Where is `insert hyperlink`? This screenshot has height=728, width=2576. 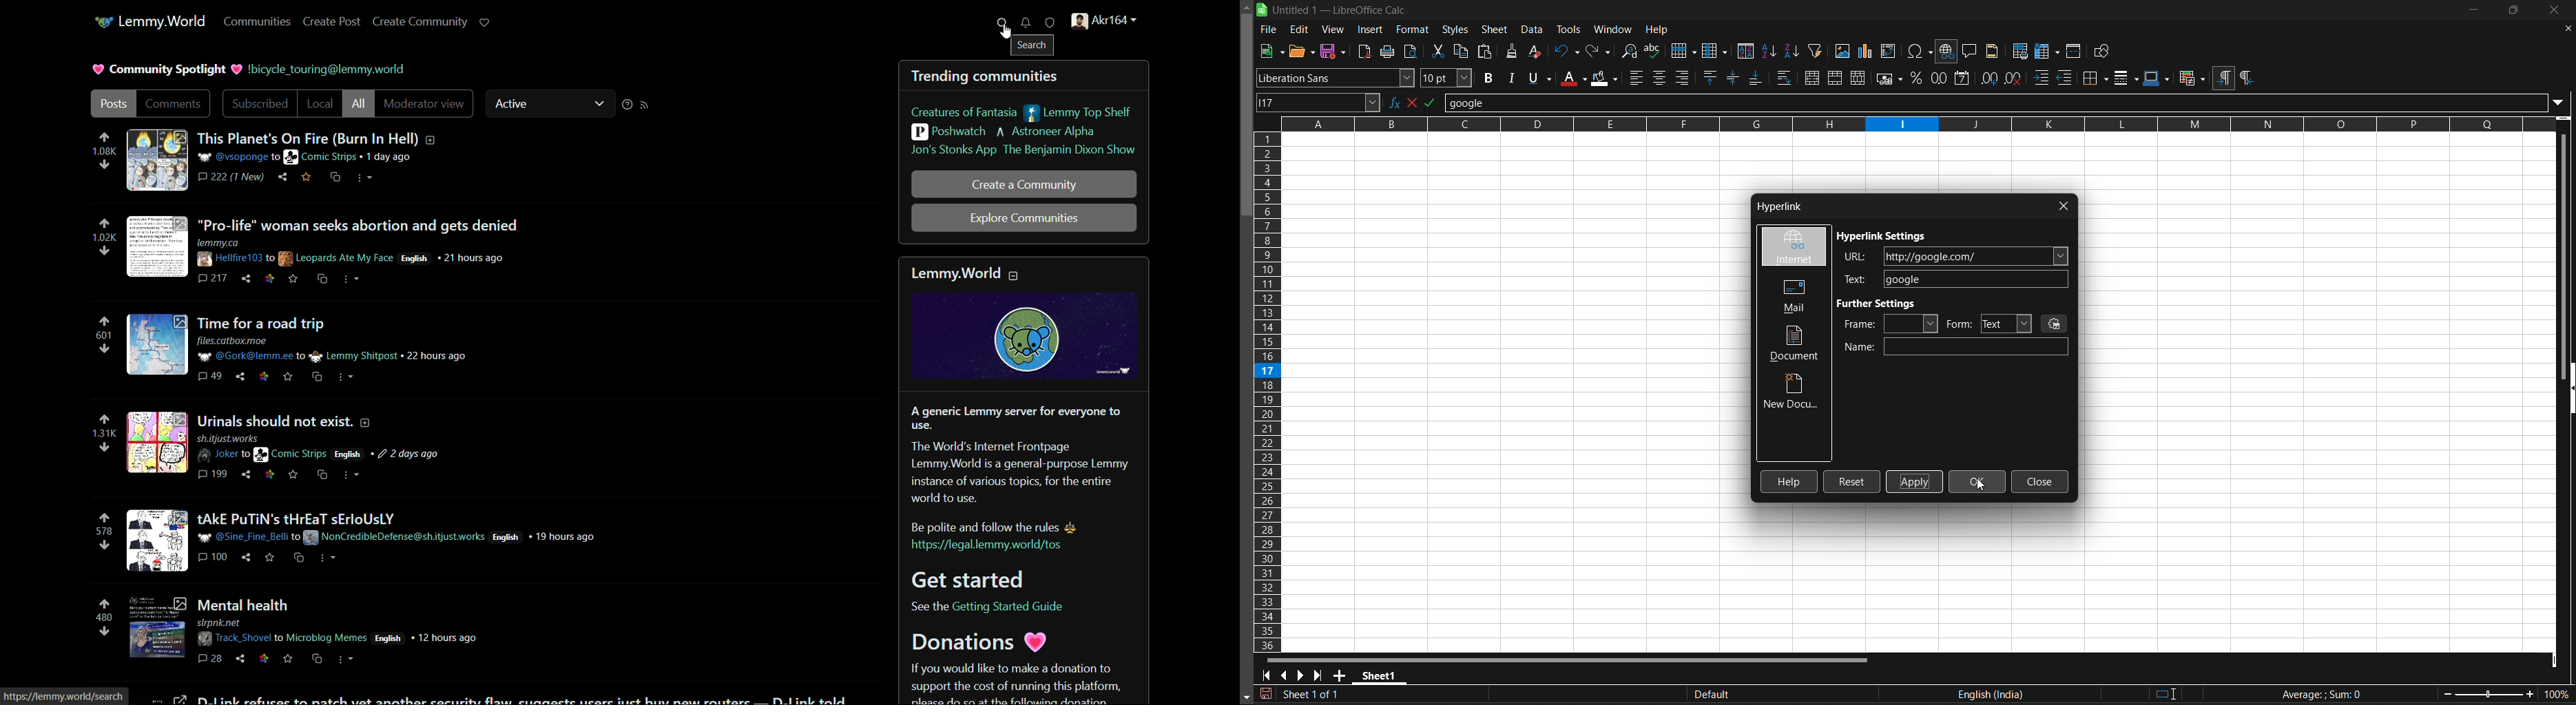
insert hyperlink is located at coordinates (1947, 52).